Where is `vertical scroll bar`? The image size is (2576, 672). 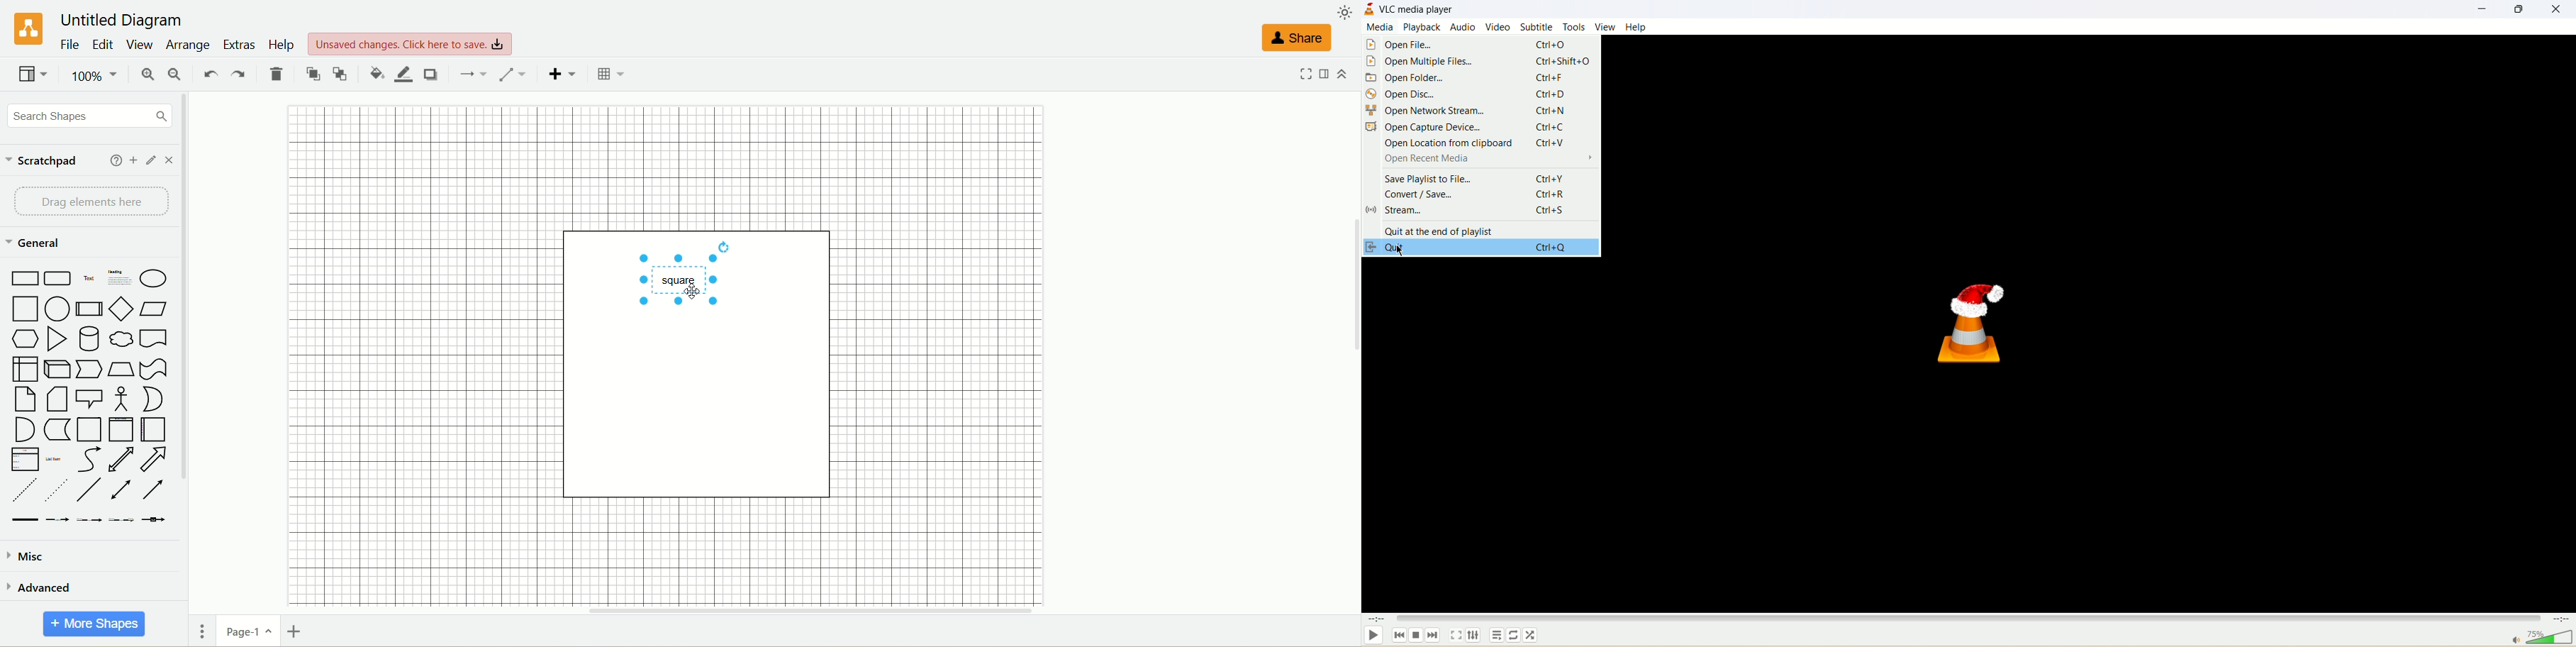
vertical scroll bar is located at coordinates (189, 344).